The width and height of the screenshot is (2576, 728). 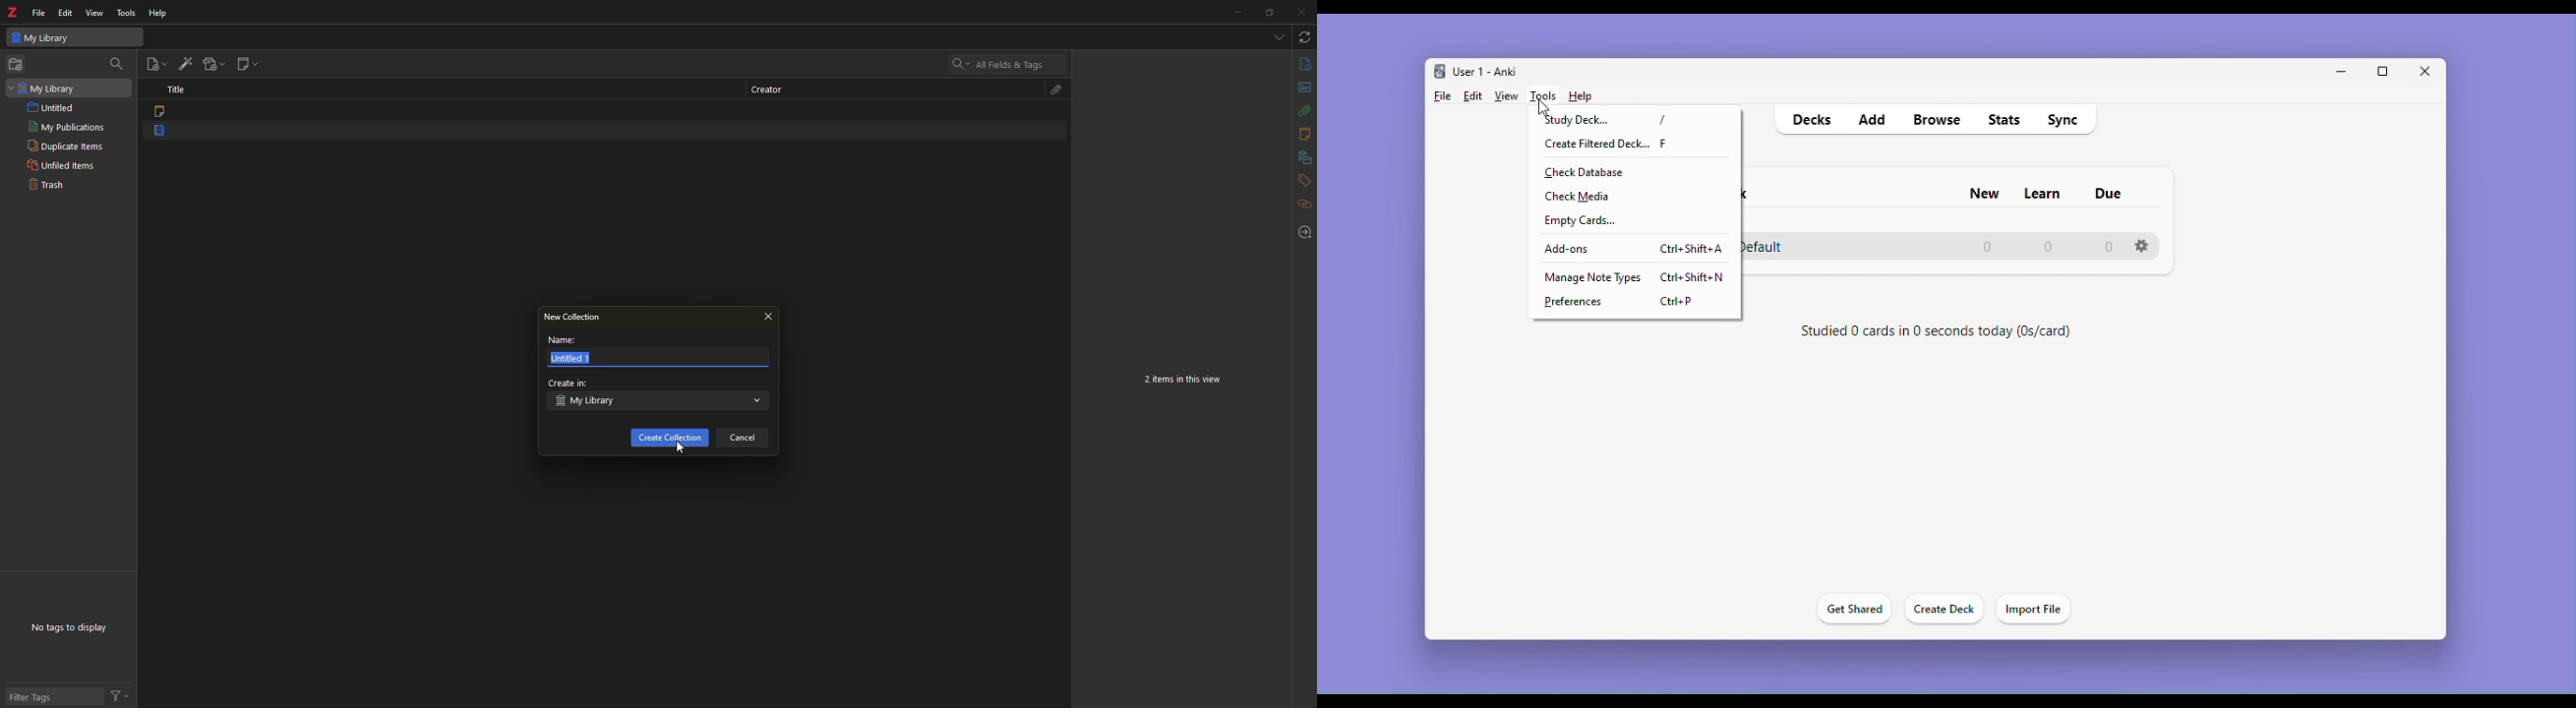 What do you see at coordinates (573, 359) in the screenshot?
I see `untitled 1` at bounding box center [573, 359].